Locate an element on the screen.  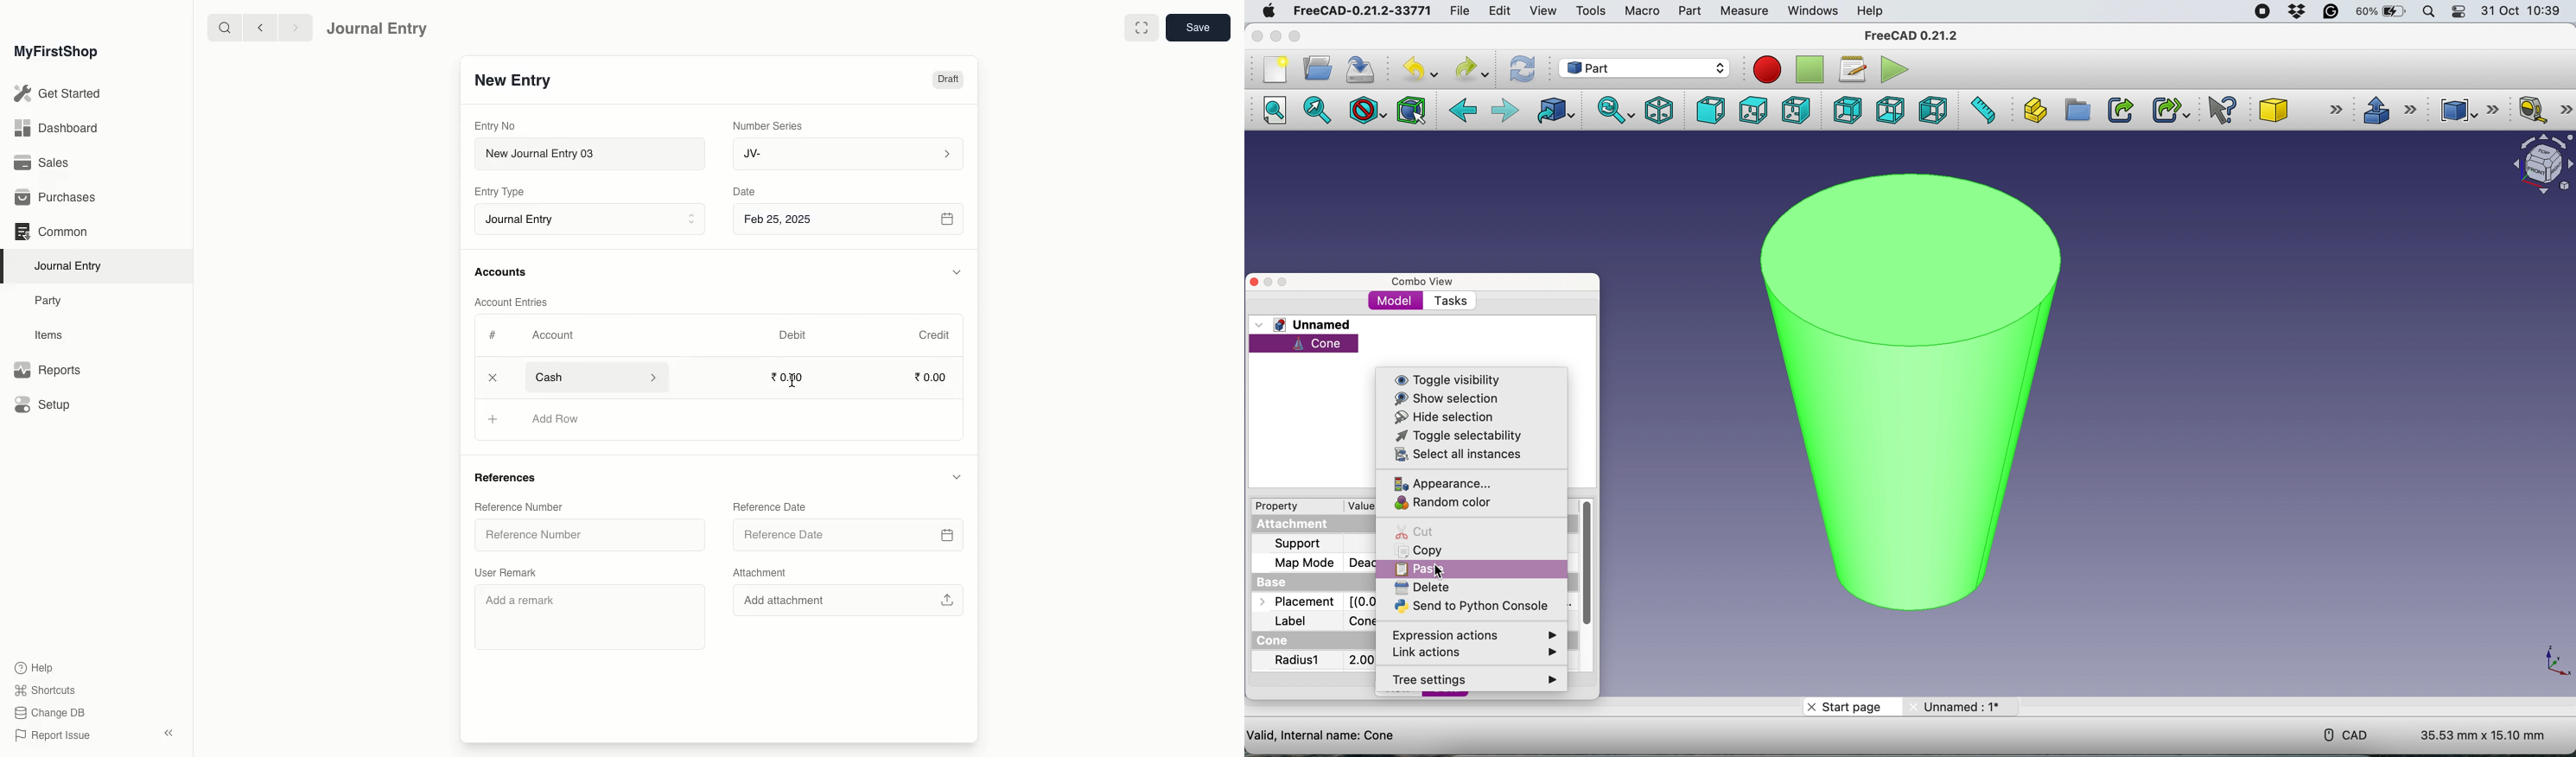
start page is located at coordinates (1851, 706).